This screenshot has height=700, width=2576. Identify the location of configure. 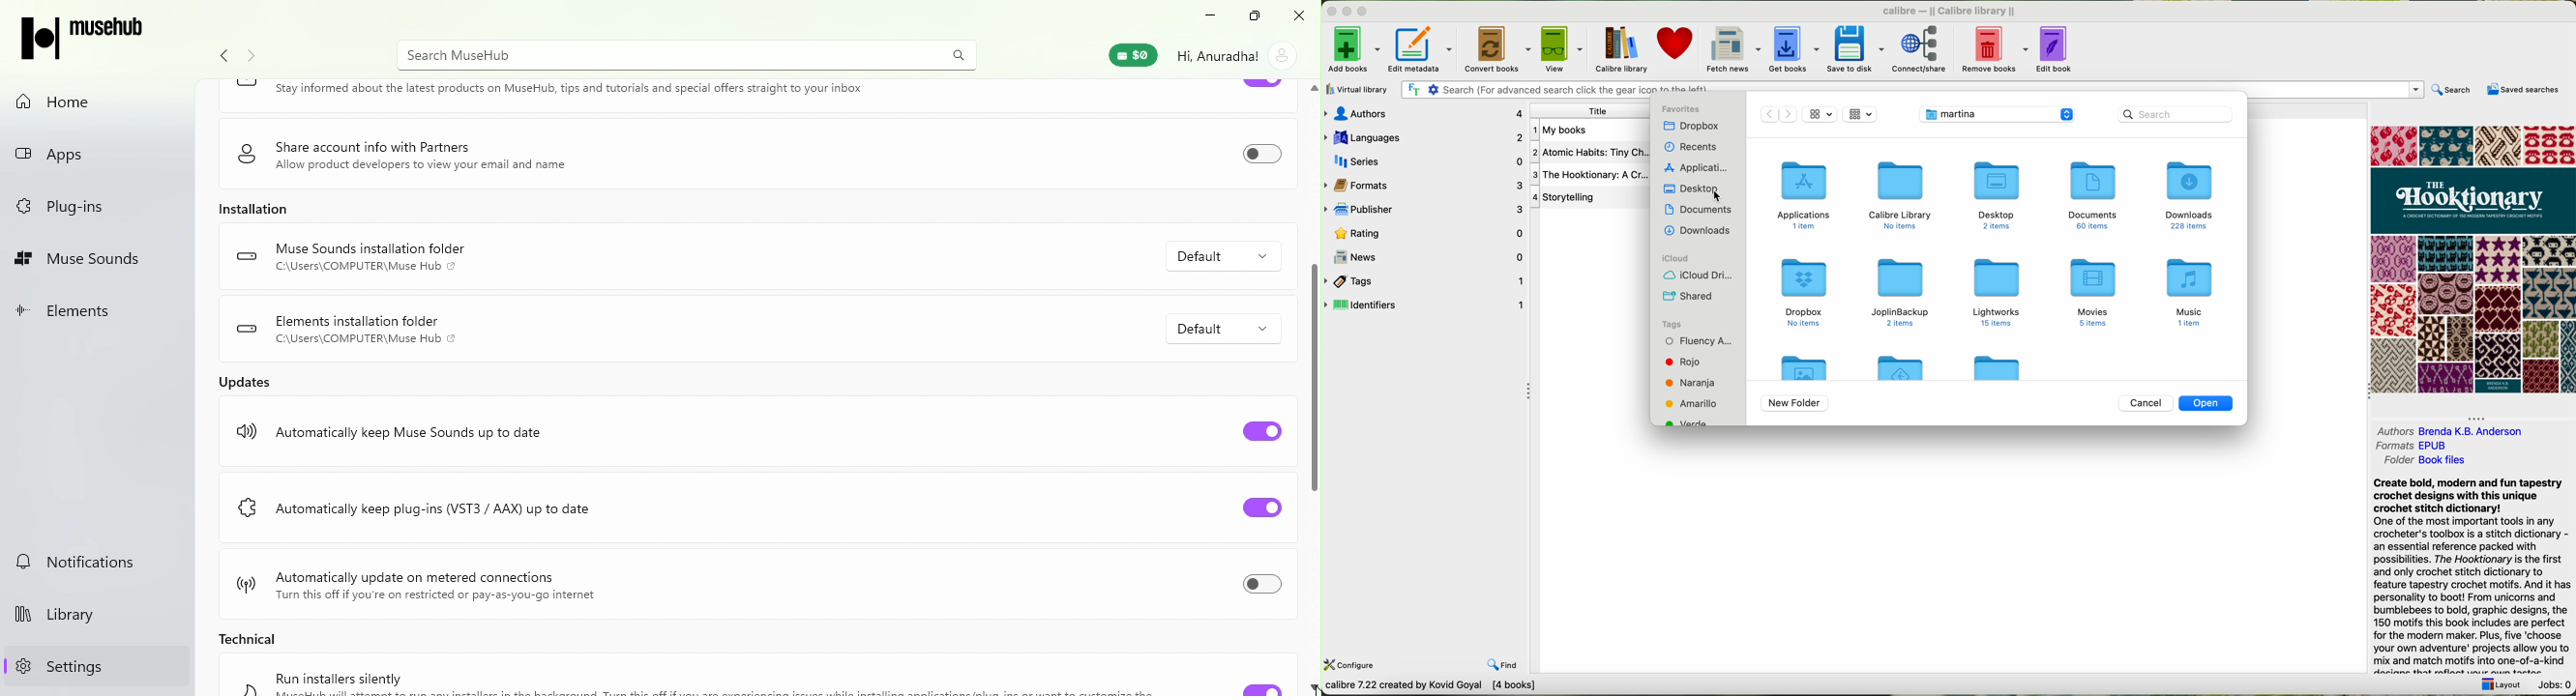
(1353, 665).